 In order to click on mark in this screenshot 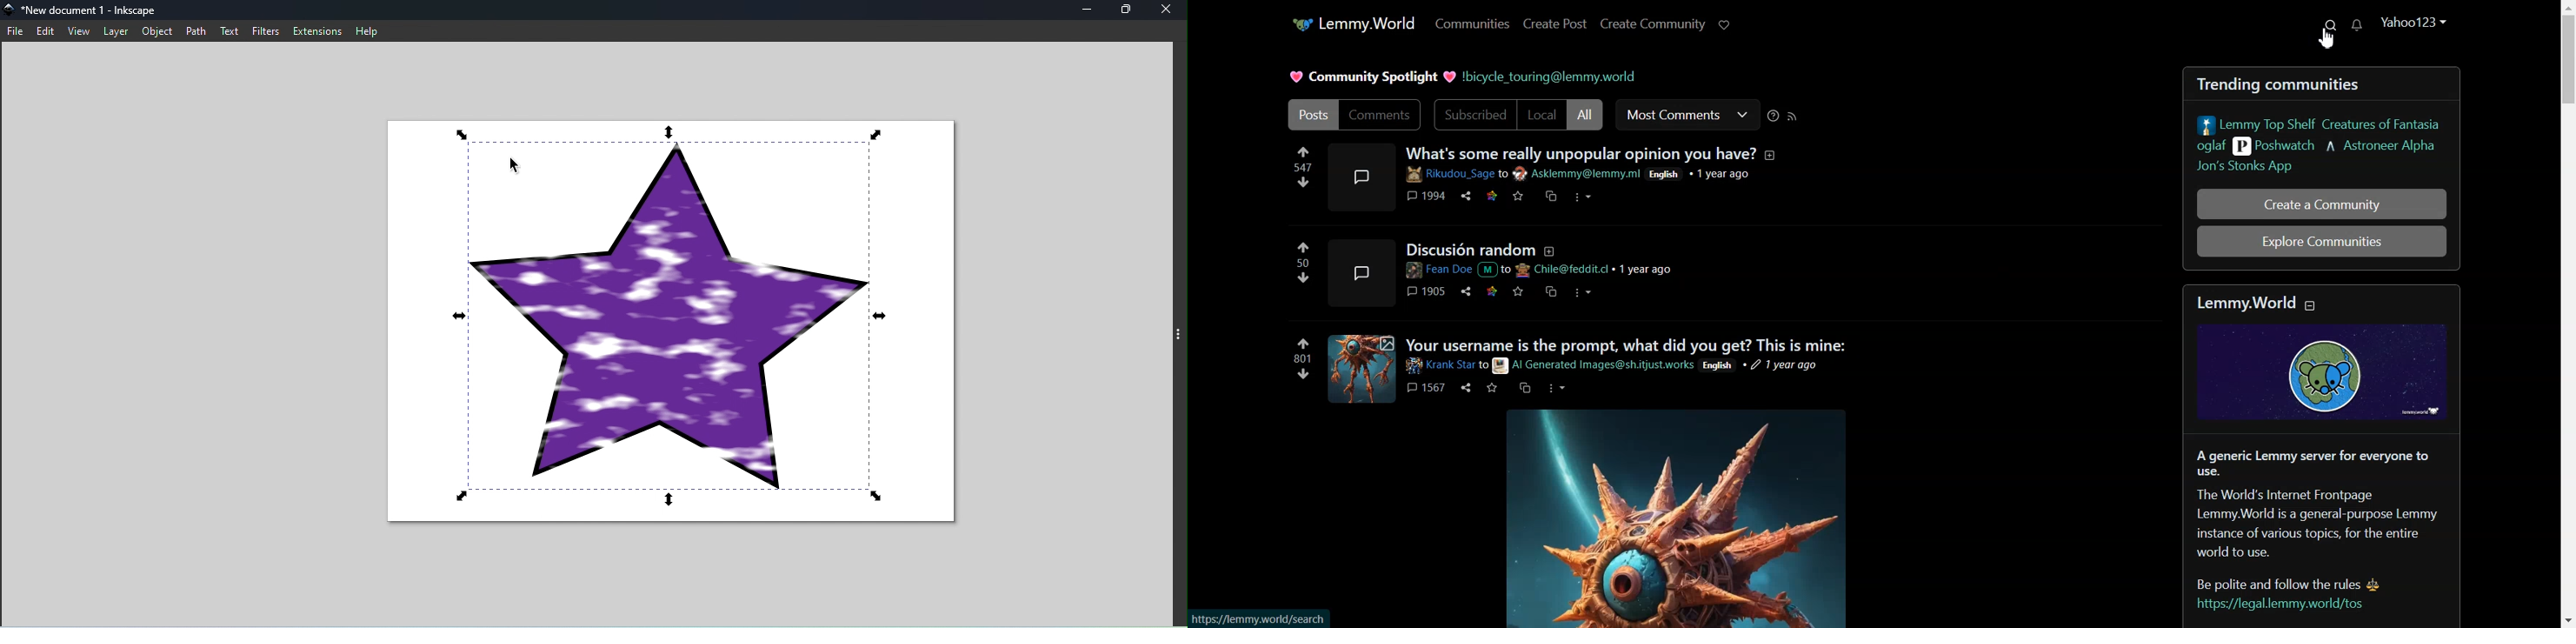, I will do `click(1493, 386)`.